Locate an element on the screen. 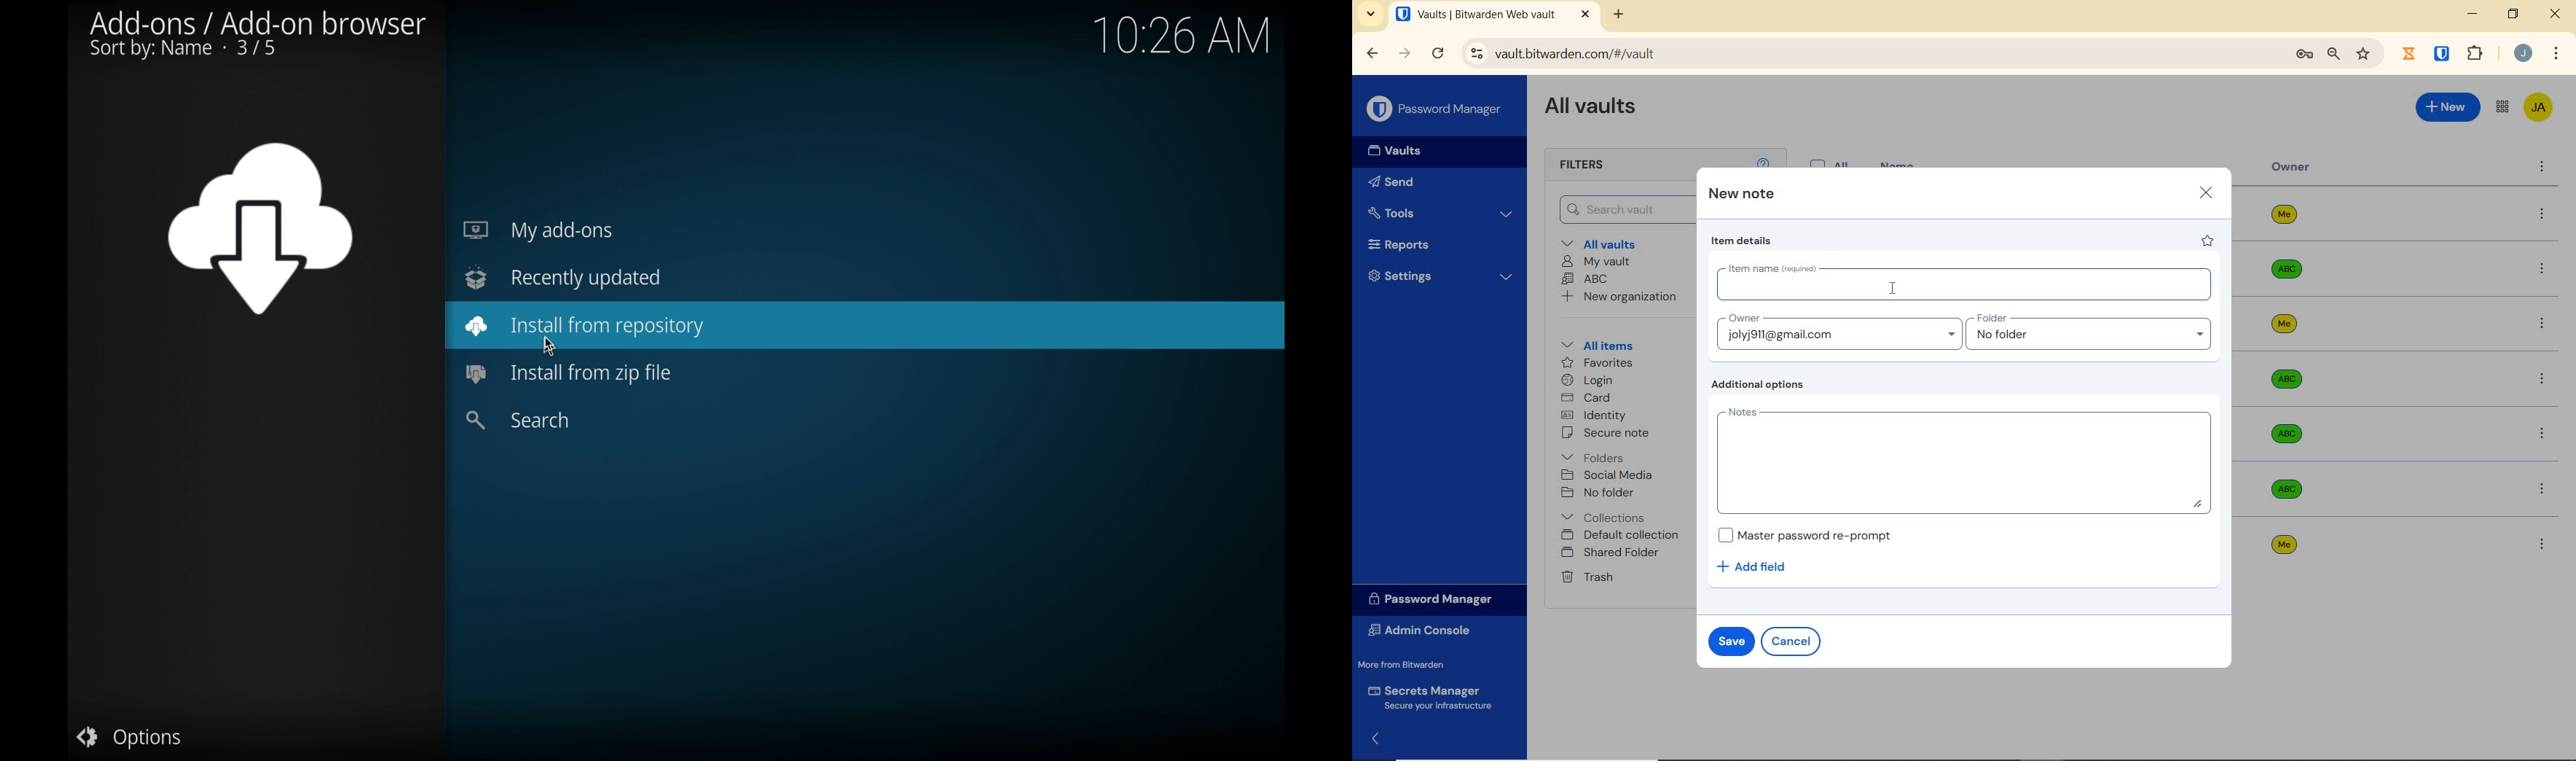  BITWARDEN is located at coordinates (2443, 54).